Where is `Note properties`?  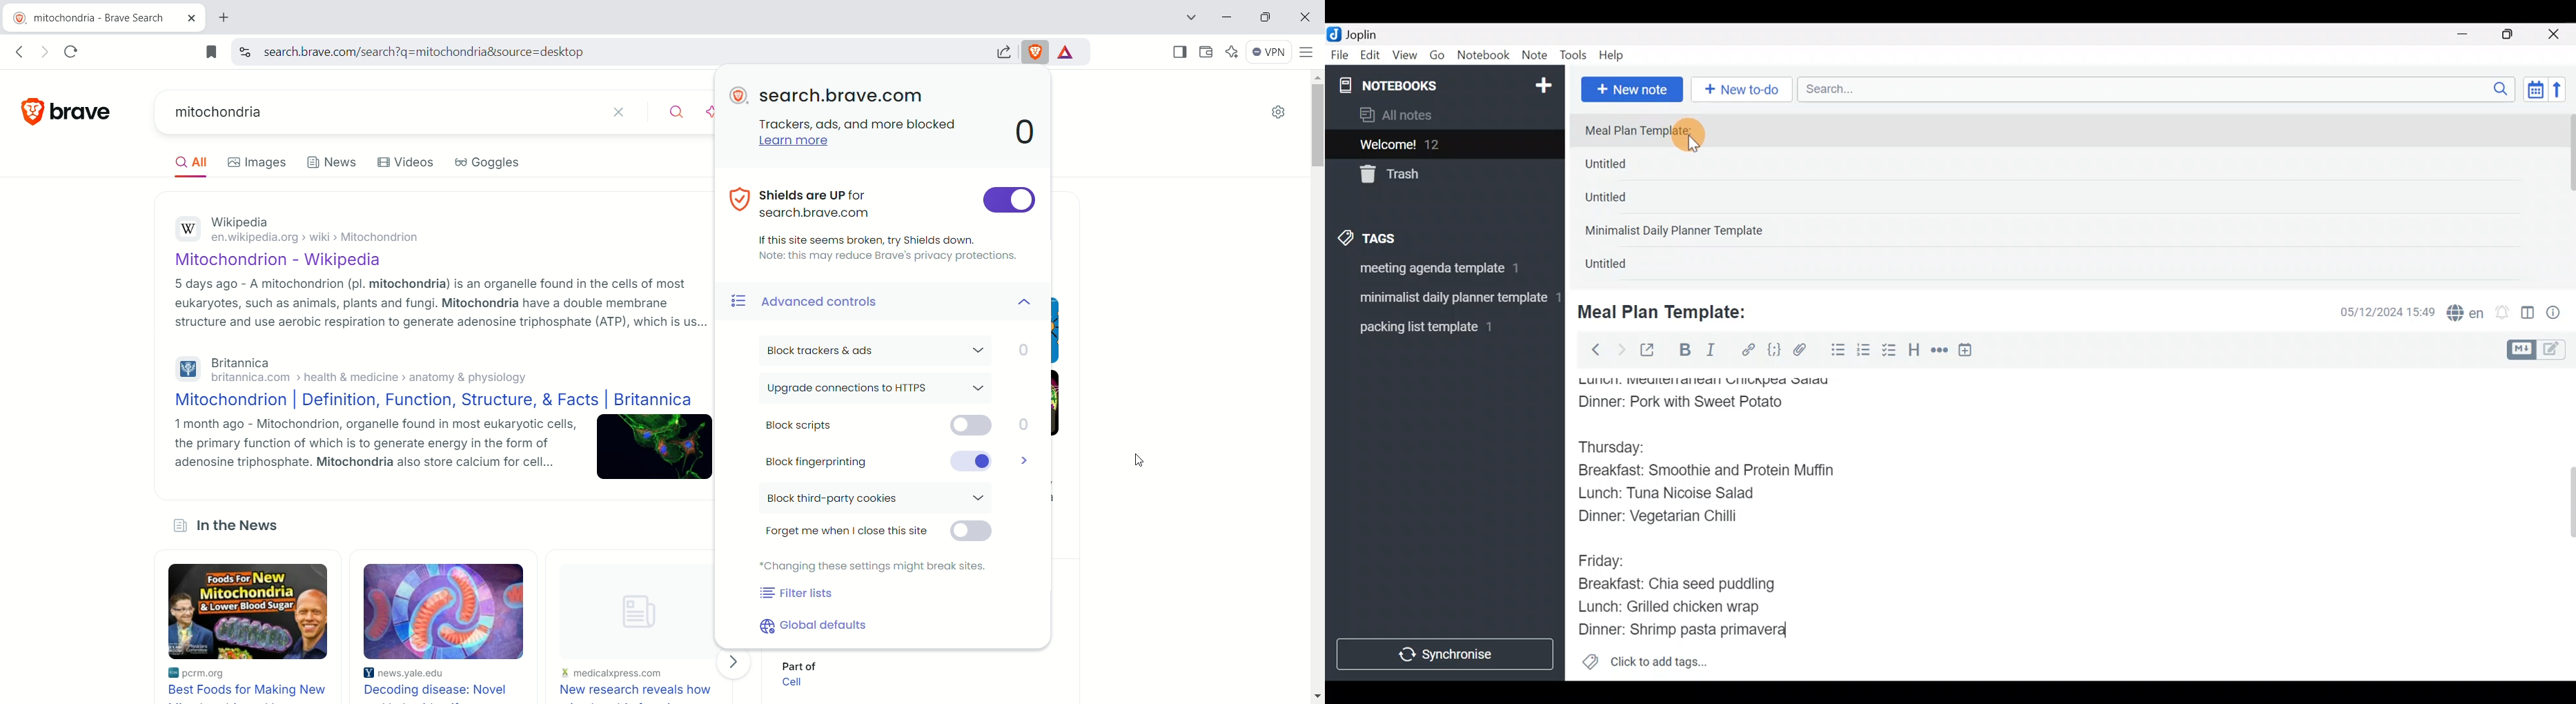
Note properties is located at coordinates (2559, 314).